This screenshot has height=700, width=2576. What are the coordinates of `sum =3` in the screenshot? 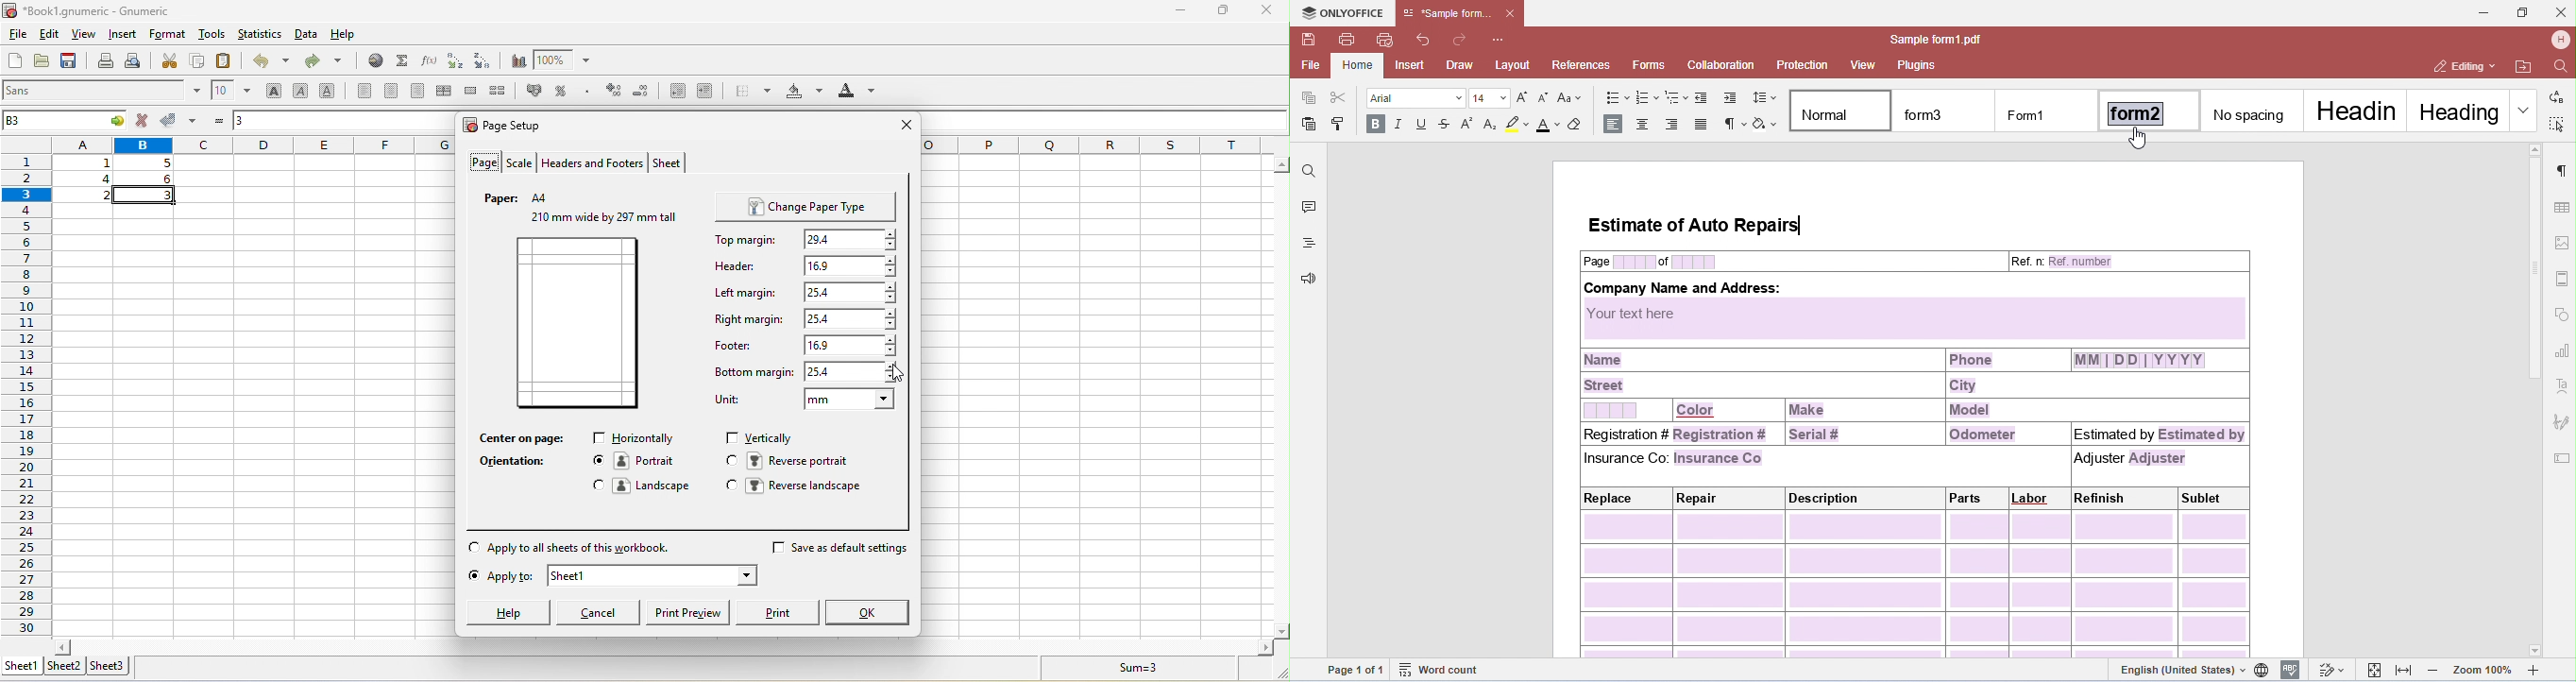 It's located at (1129, 668).